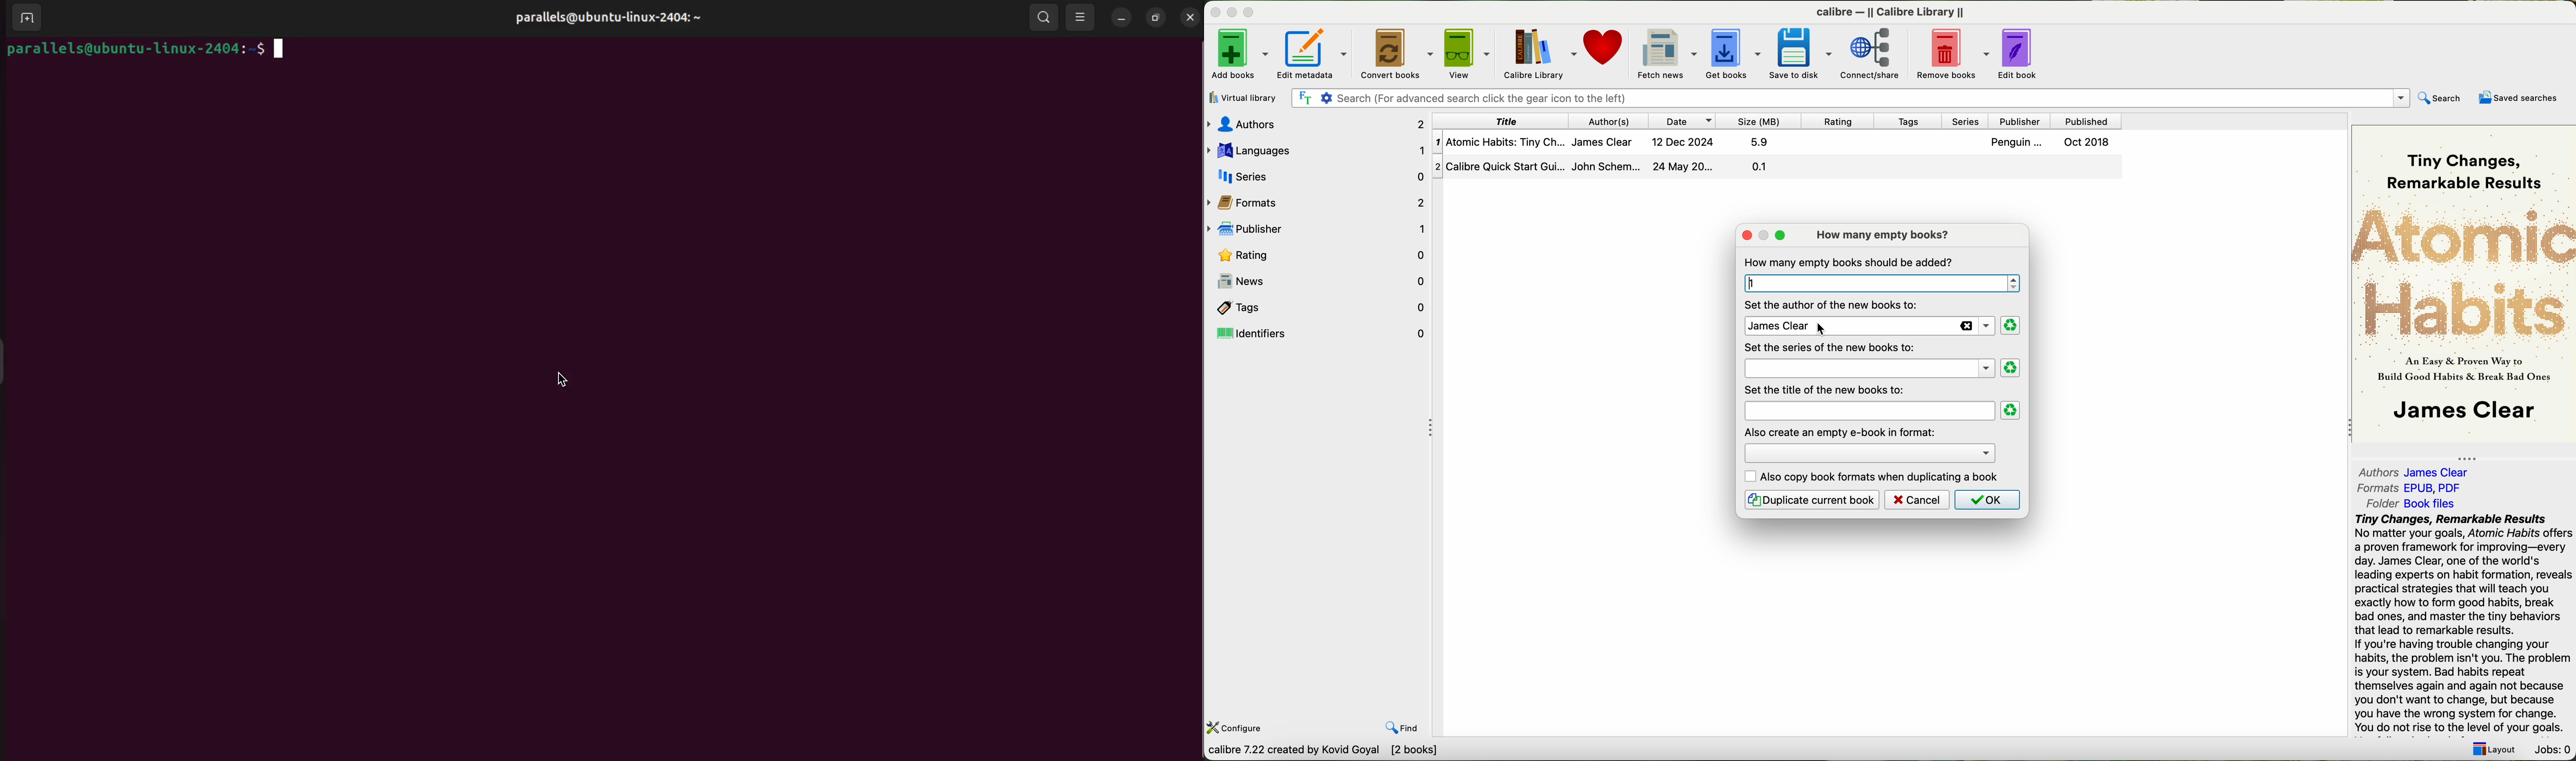 The height and width of the screenshot is (784, 2576). Describe the element at coordinates (1403, 729) in the screenshot. I see `find` at that location.